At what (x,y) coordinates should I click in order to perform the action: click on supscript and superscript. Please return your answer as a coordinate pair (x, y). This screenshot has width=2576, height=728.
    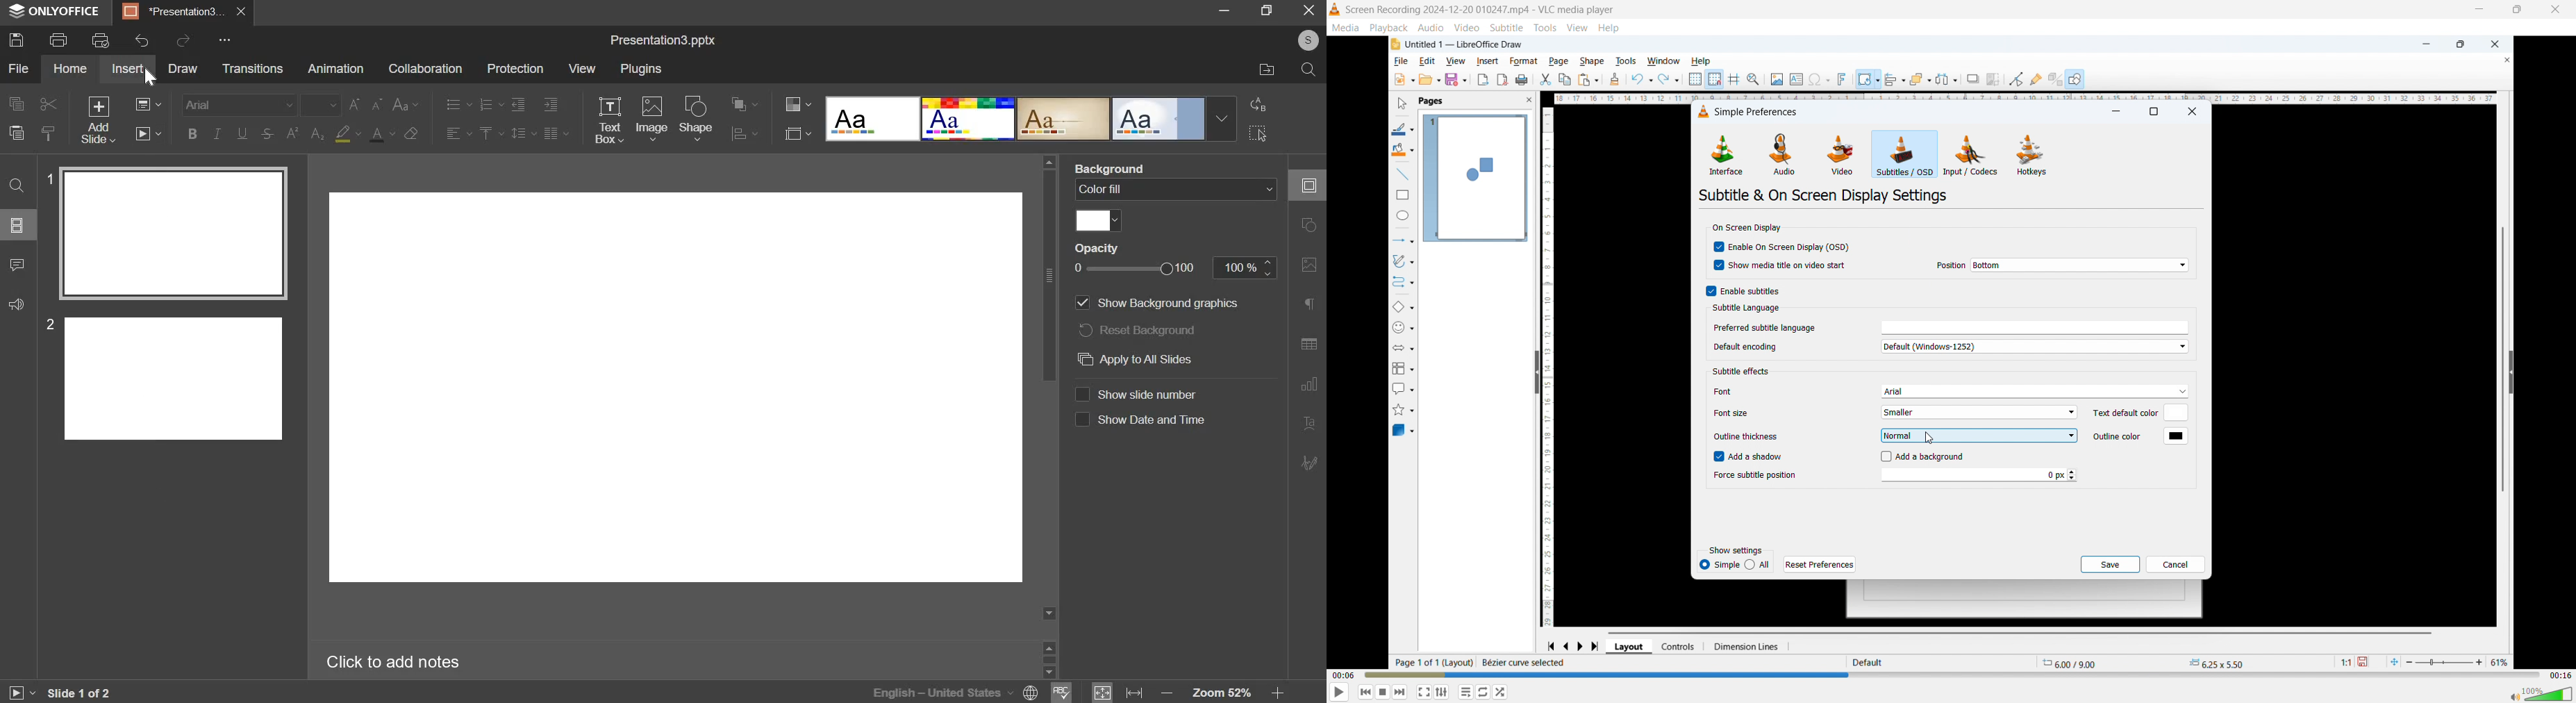
    Looking at the image, I should click on (305, 133).